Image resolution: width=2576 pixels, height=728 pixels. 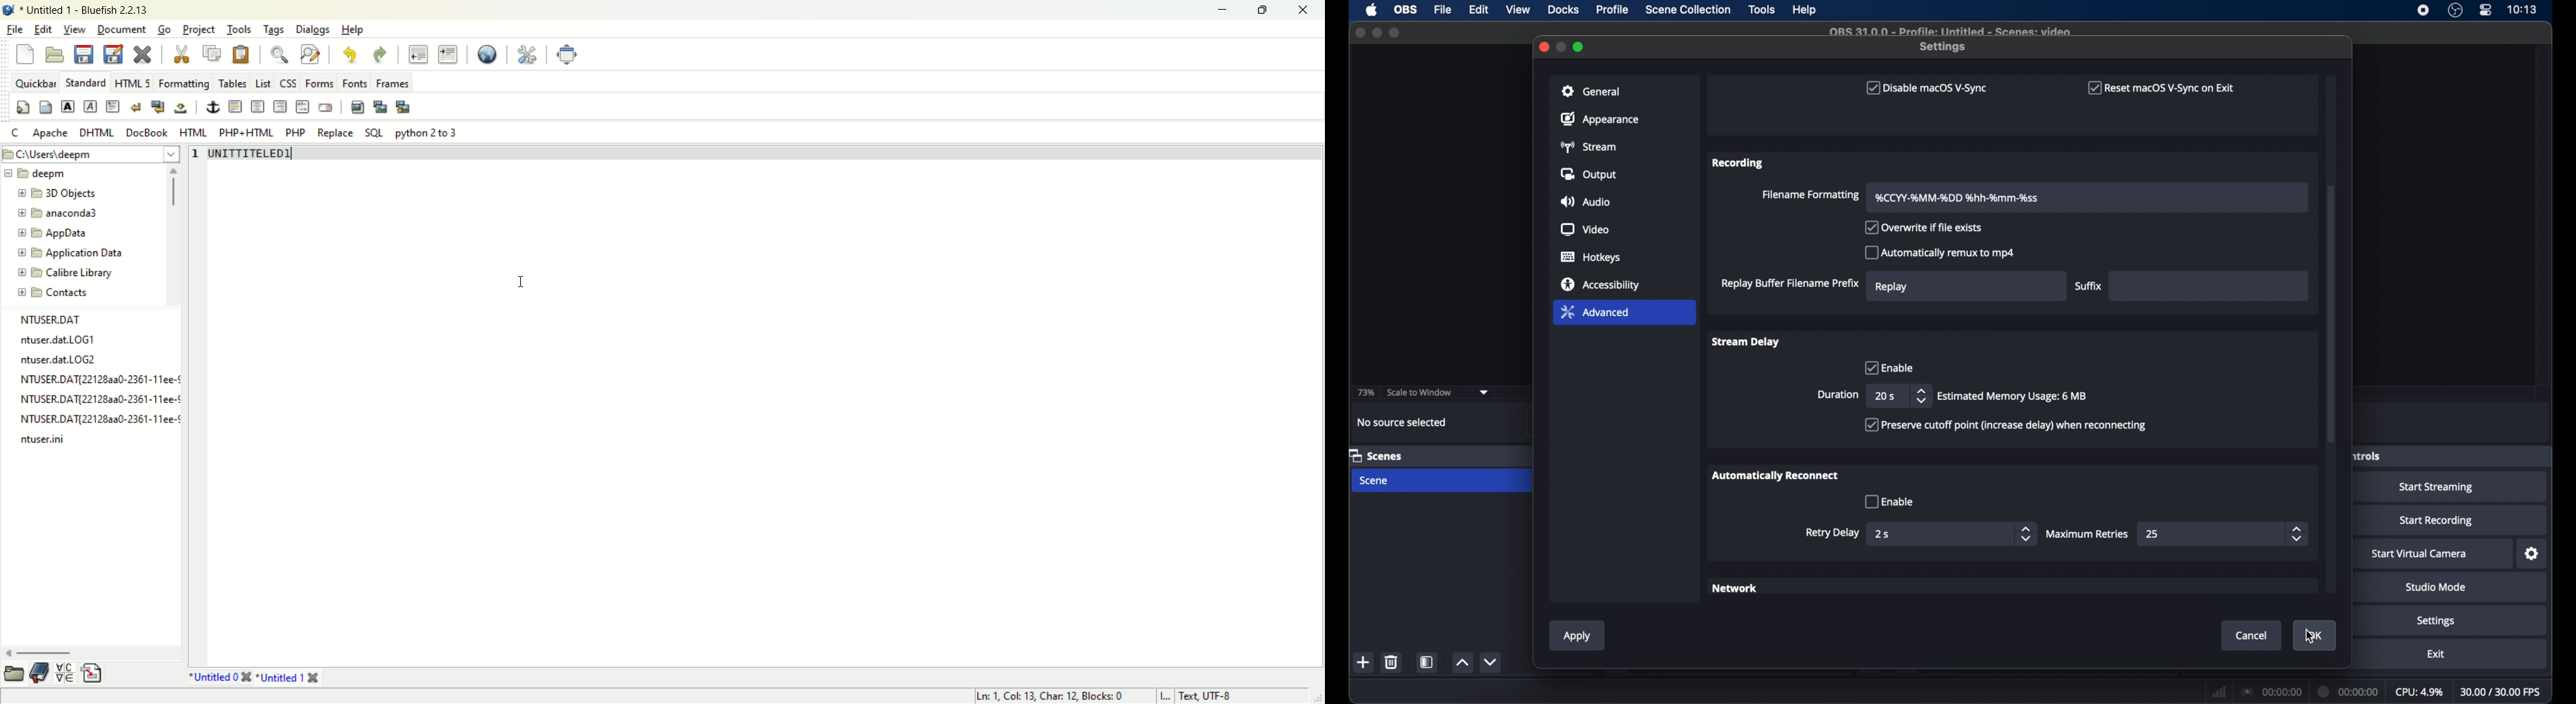 What do you see at coordinates (1809, 196) in the screenshot?
I see `filename formatting` at bounding box center [1809, 196].